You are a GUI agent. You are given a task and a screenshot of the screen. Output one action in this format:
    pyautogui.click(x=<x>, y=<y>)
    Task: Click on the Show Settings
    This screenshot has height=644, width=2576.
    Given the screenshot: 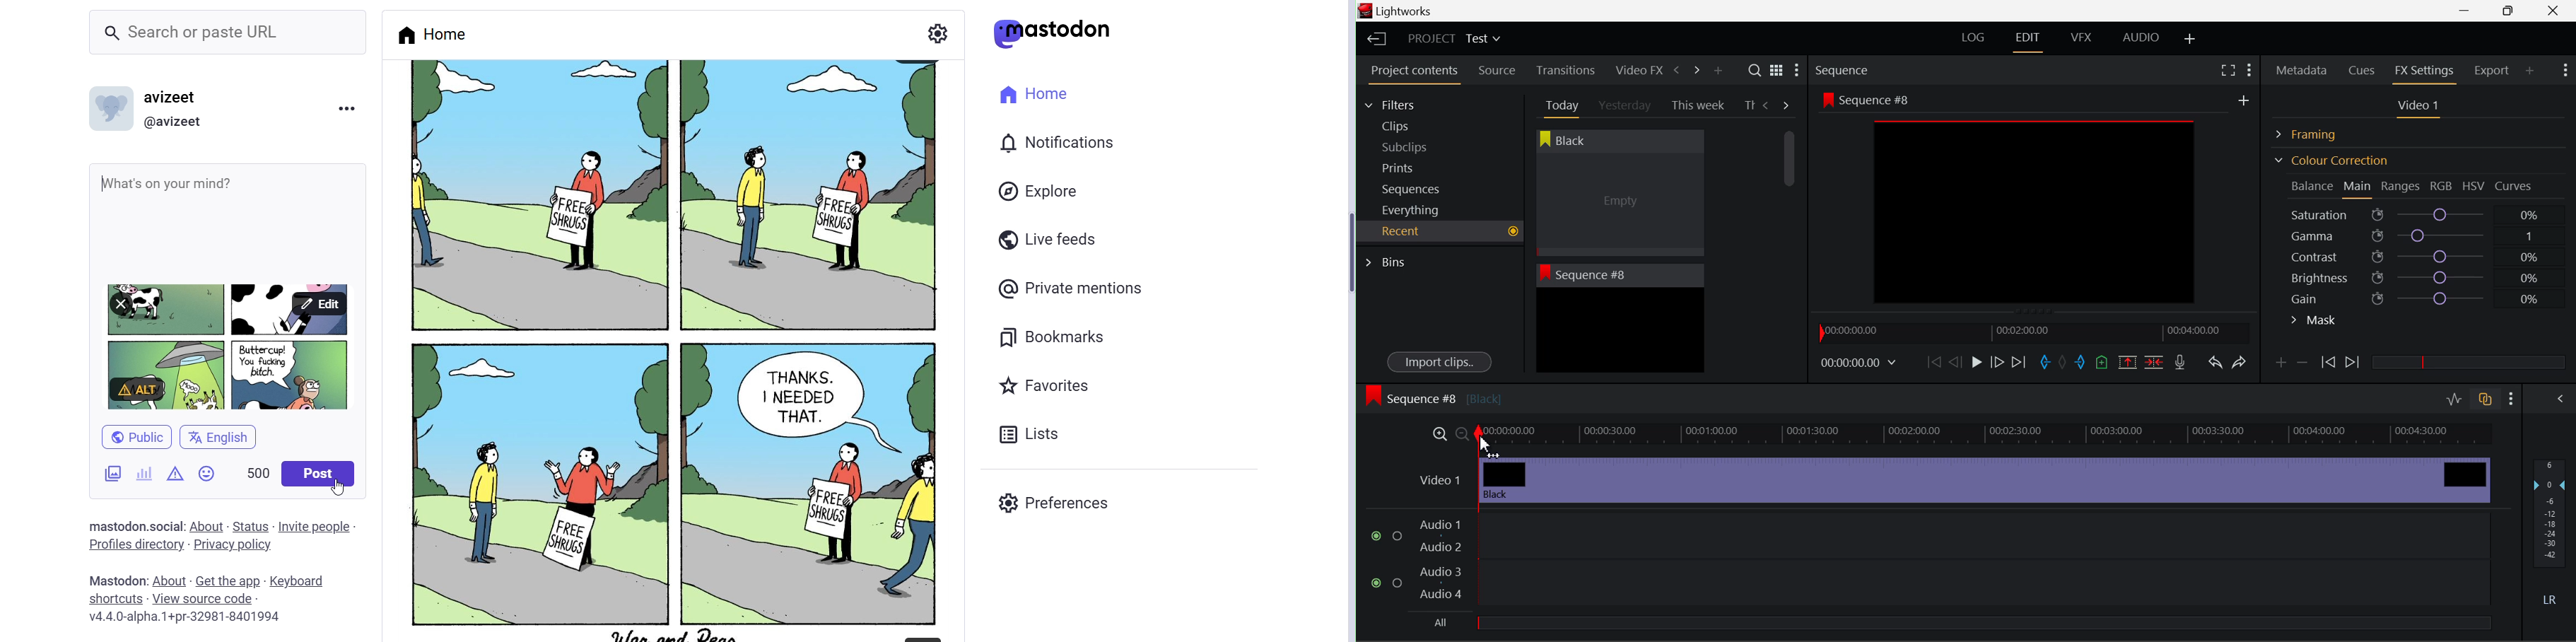 What is the action you would take?
    pyautogui.click(x=1796, y=73)
    